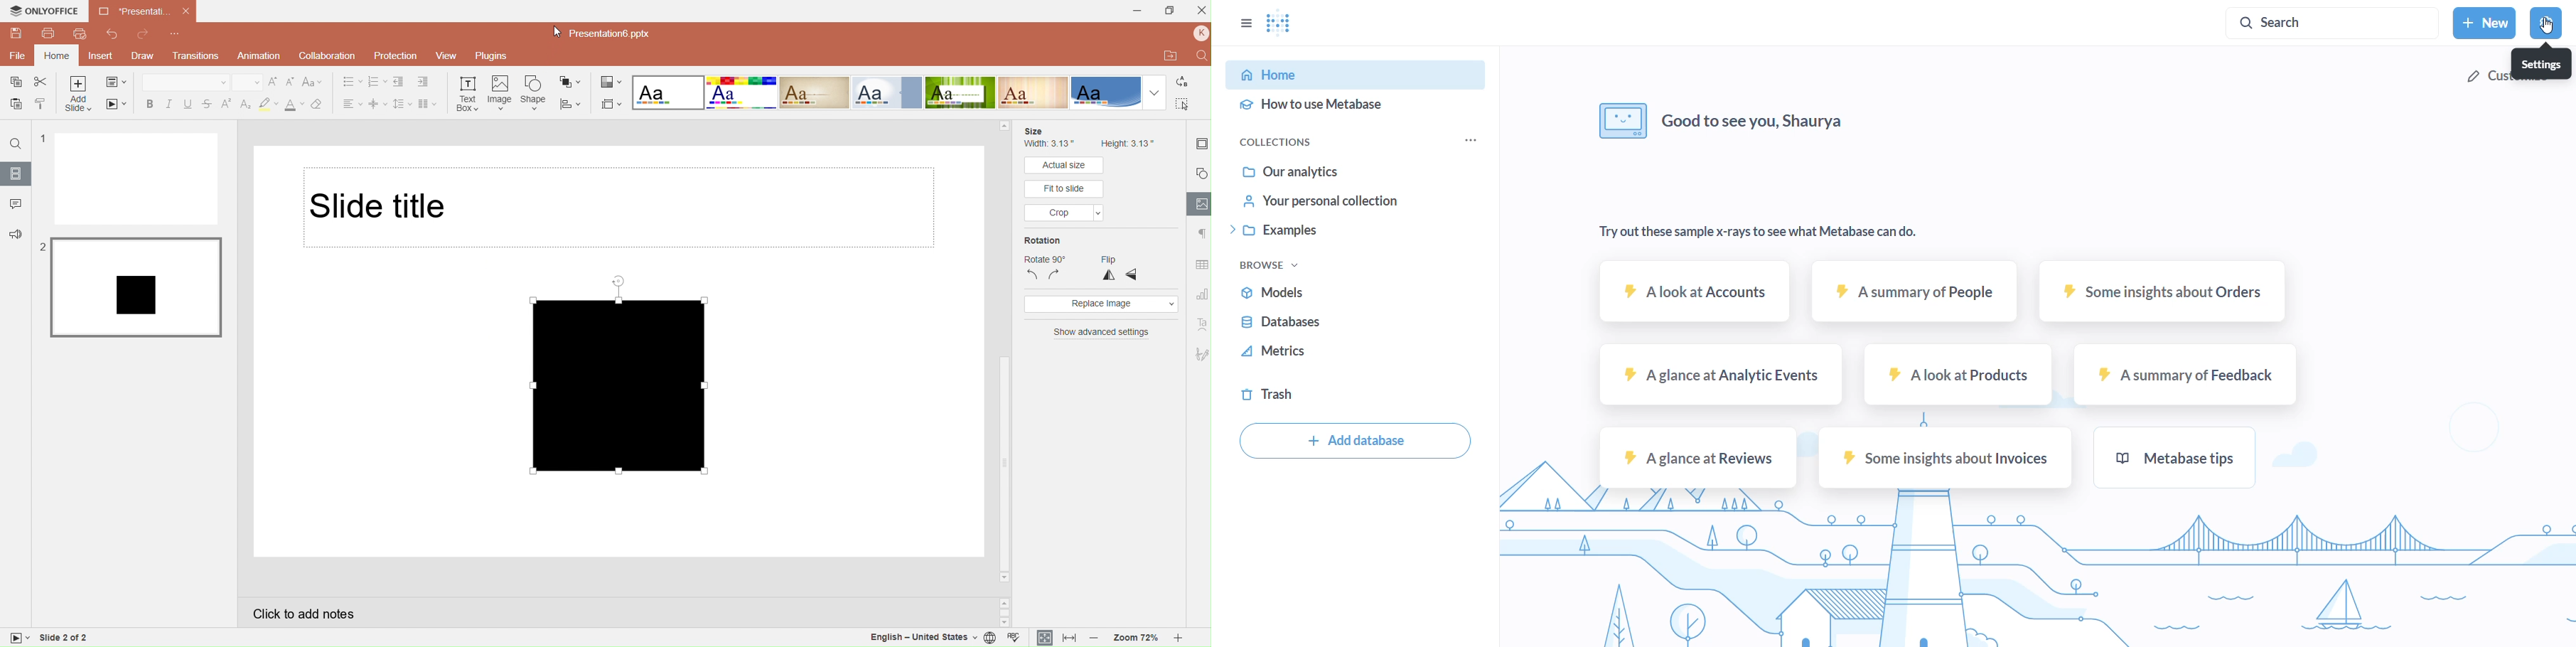 The width and height of the screenshot is (2576, 672). What do you see at coordinates (1102, 334) in the screenshot?
I see `show advanced settings` at bounding box center [1102, 334].